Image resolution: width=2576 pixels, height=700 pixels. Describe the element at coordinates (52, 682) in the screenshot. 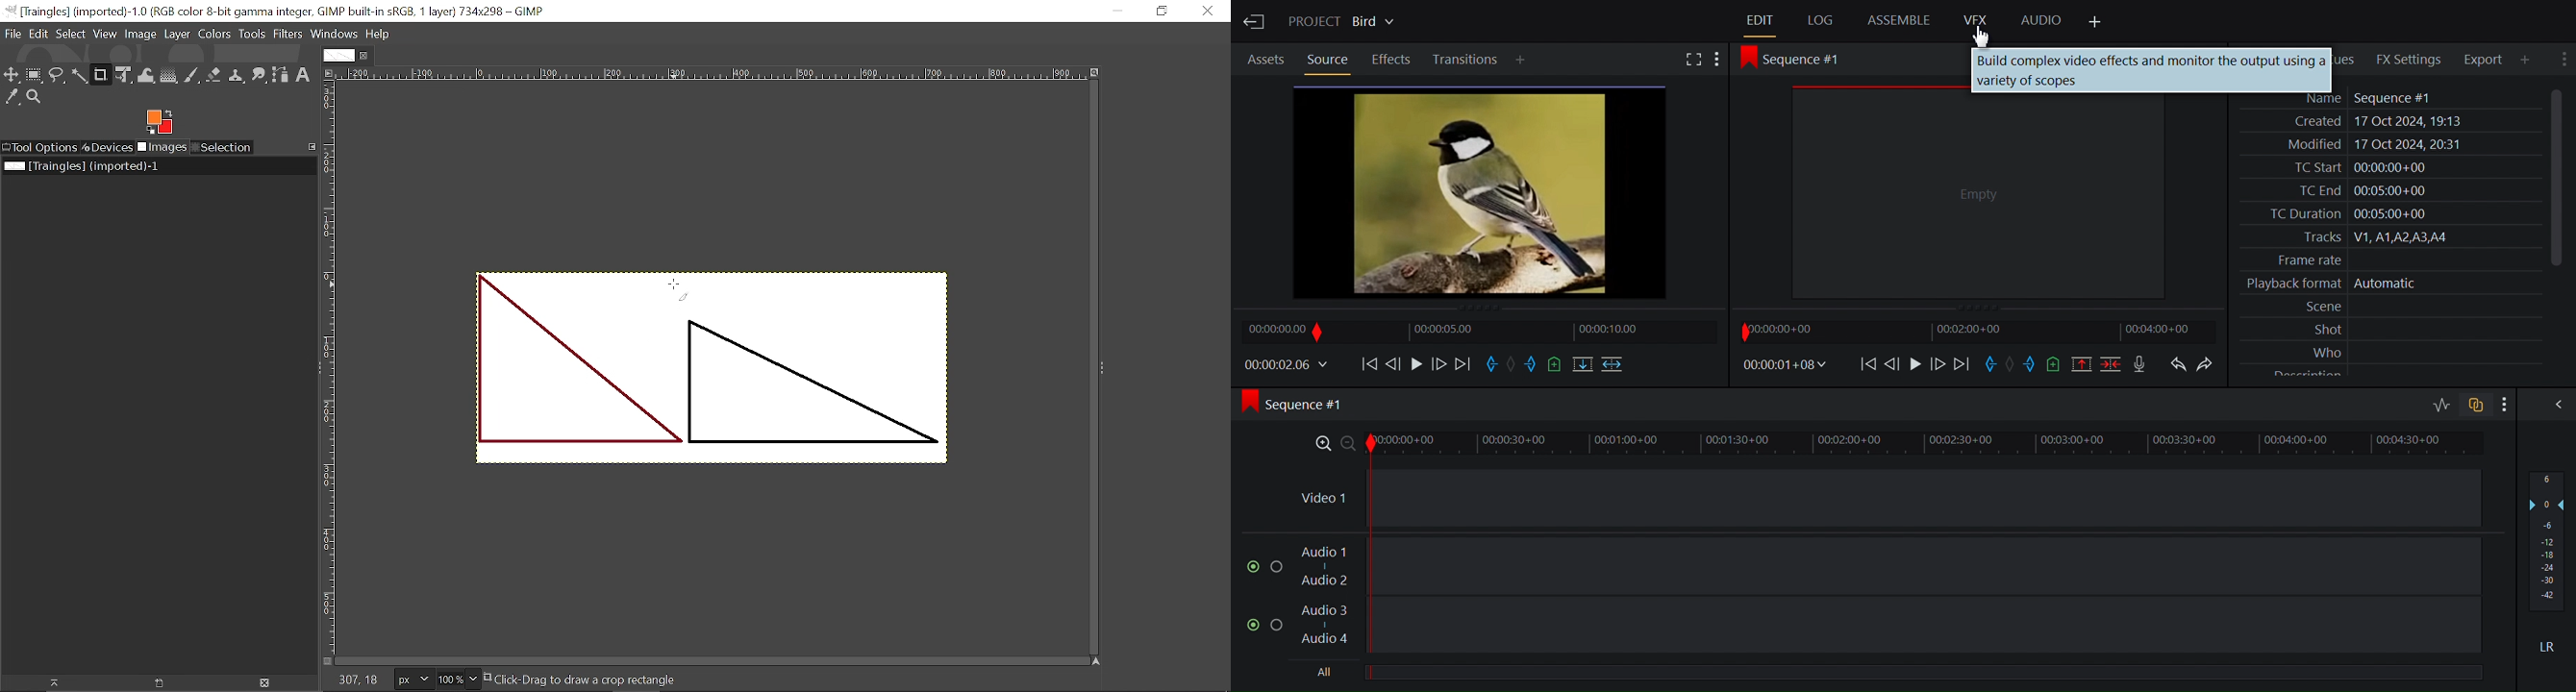

I see `Raise this image display` at that location.